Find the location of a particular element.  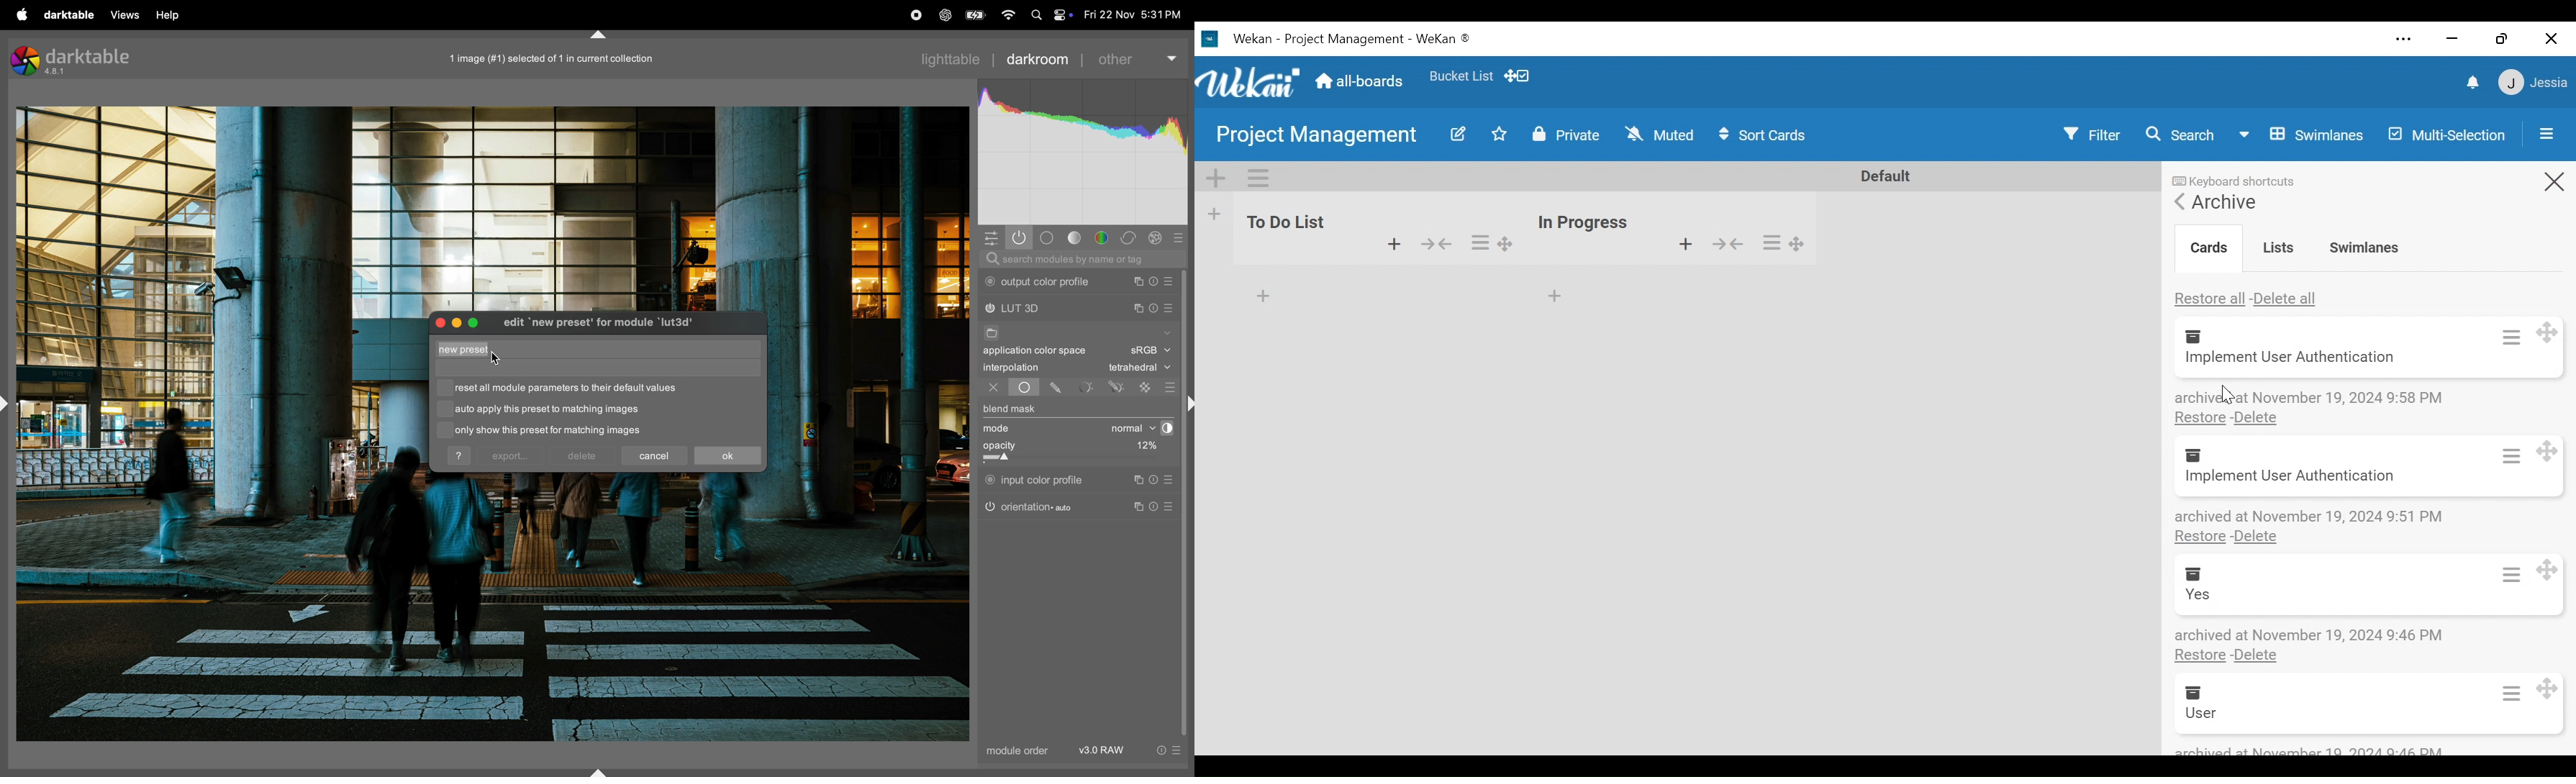

raster mask is located at coordinates (1147, 386).